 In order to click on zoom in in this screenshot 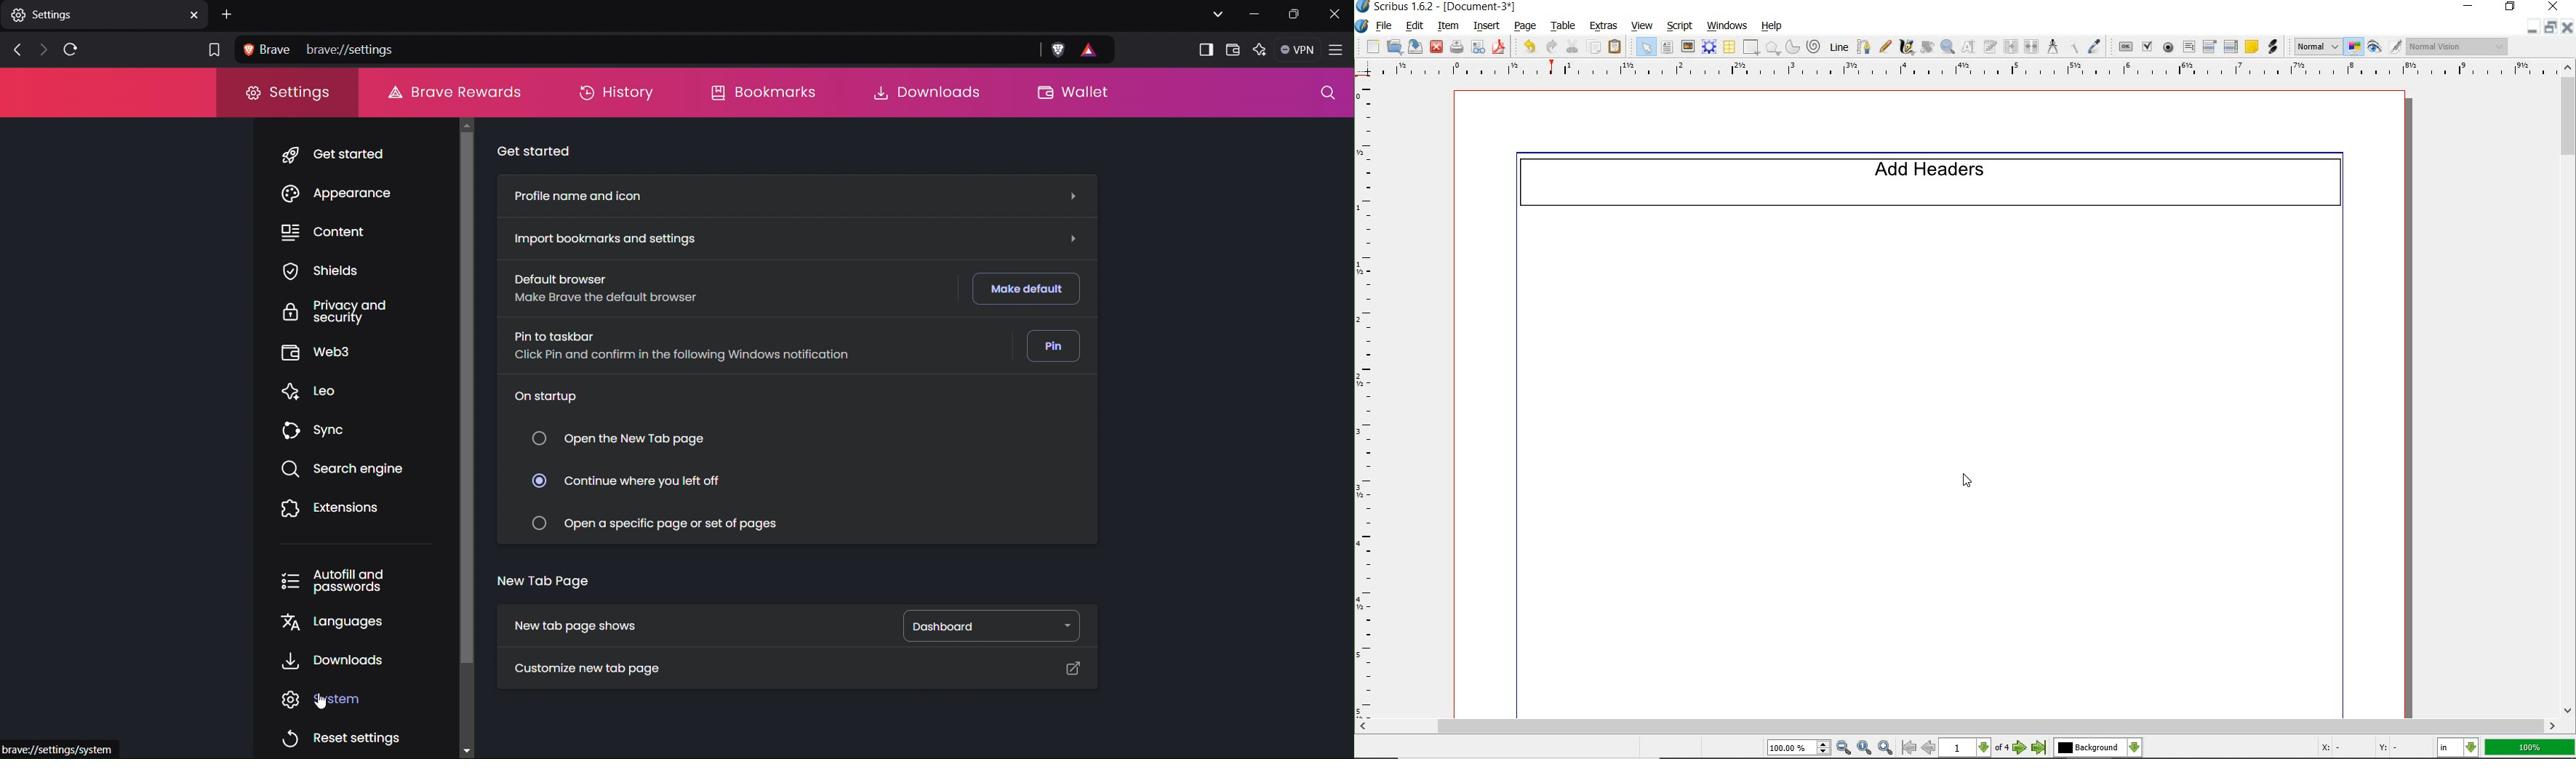, I will do `click(1887, 747)`.